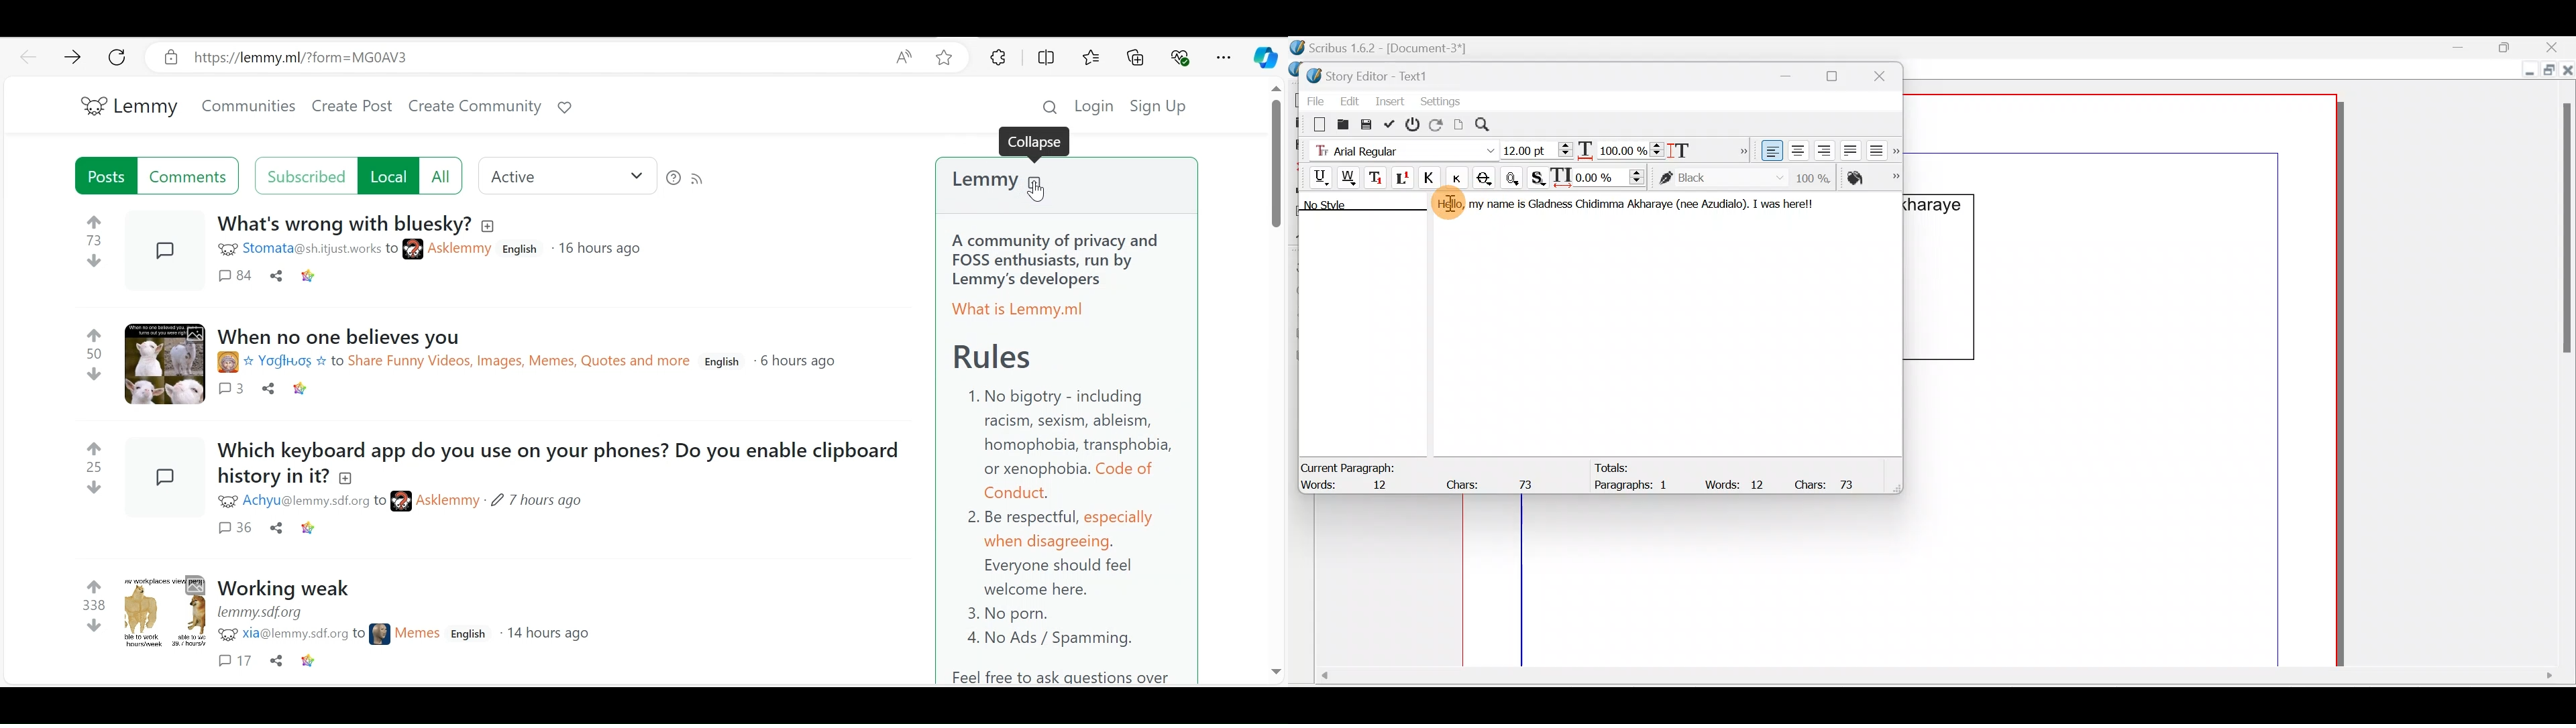 The width and height of the screenshot is (2576, 728). What do you see at coordinates (1314, 176) in the screenshot?
I see `Underline` at bounding box center [1314, 176].